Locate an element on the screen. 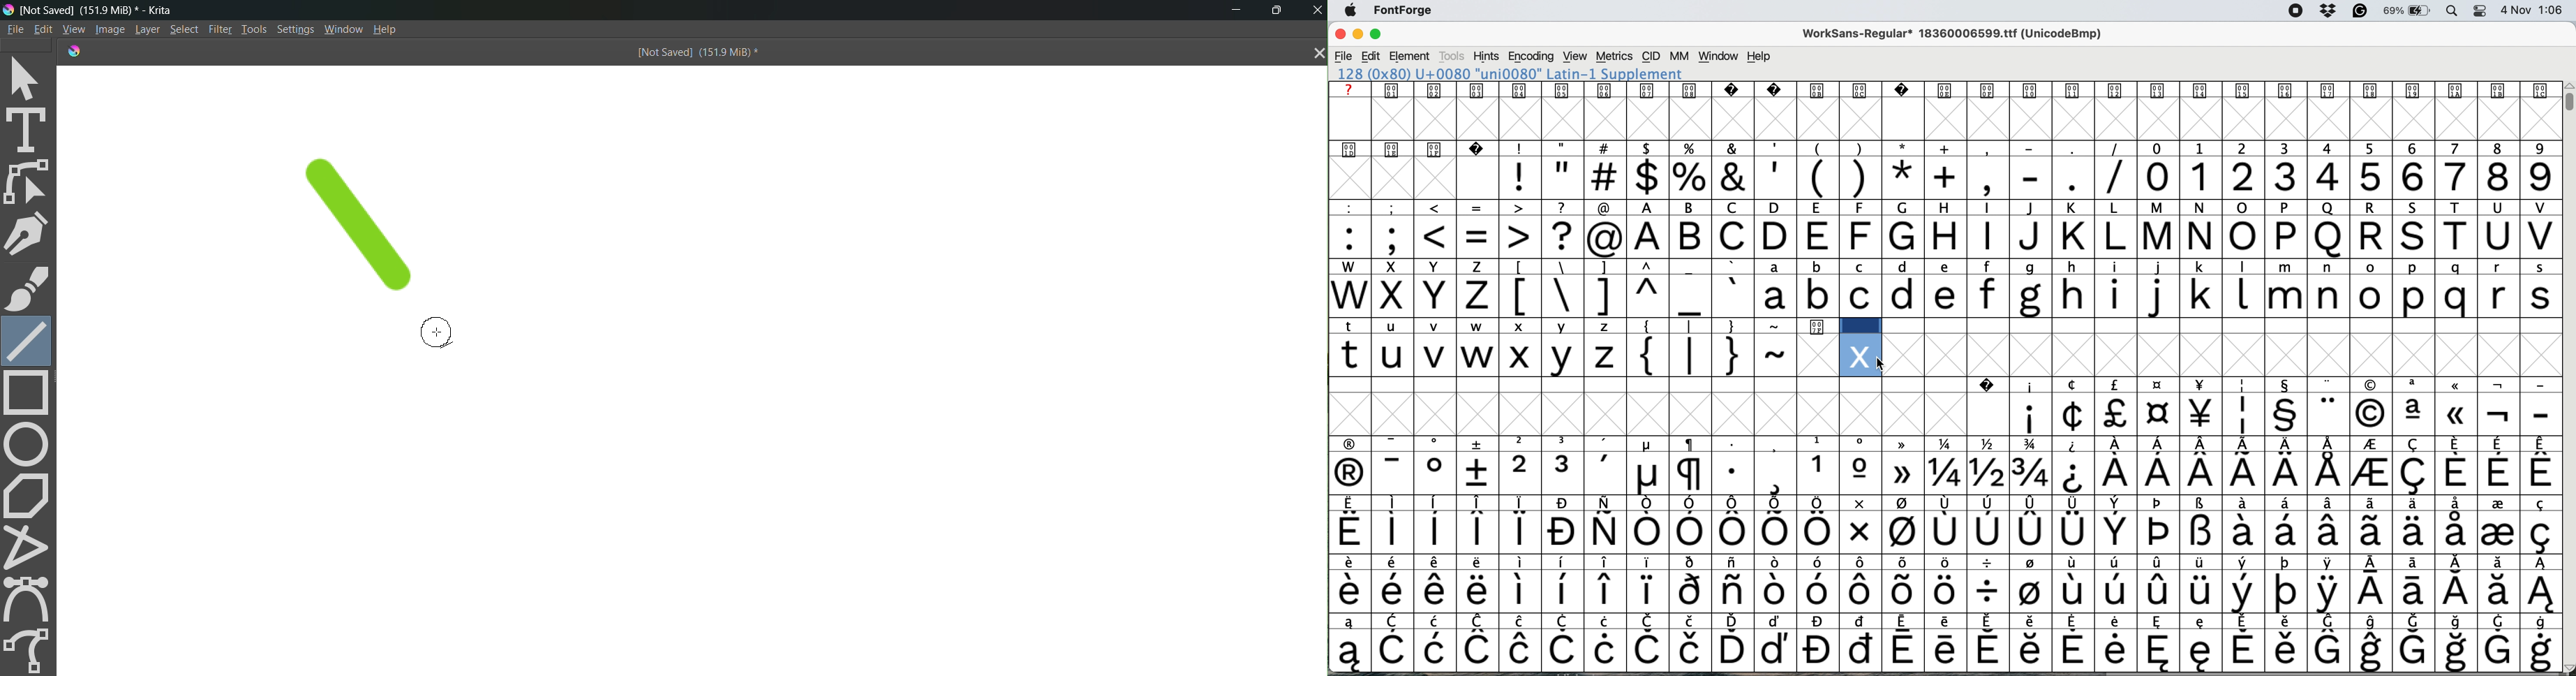  Tools is located at coordinates (253, 28).